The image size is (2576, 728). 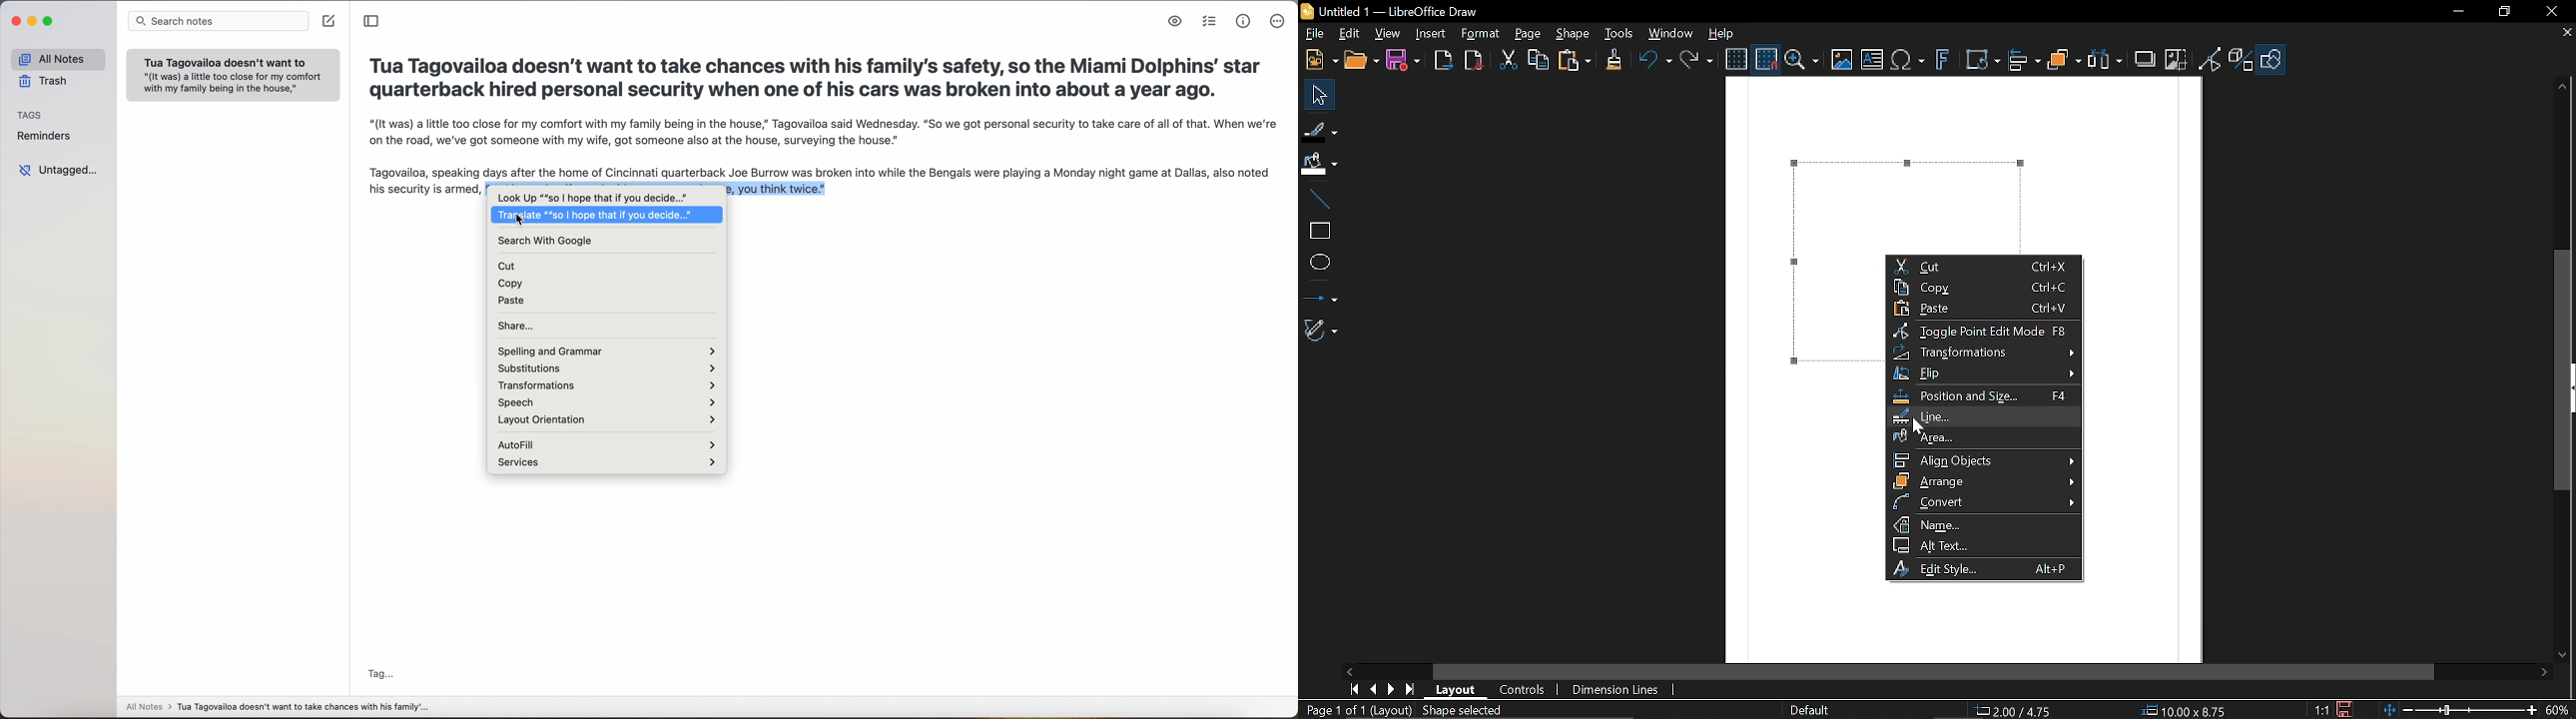 What do you see at coordinates (1321, 294) in the screenshot?
I see `Lines and arrows` at bounding box center [1321, 294].